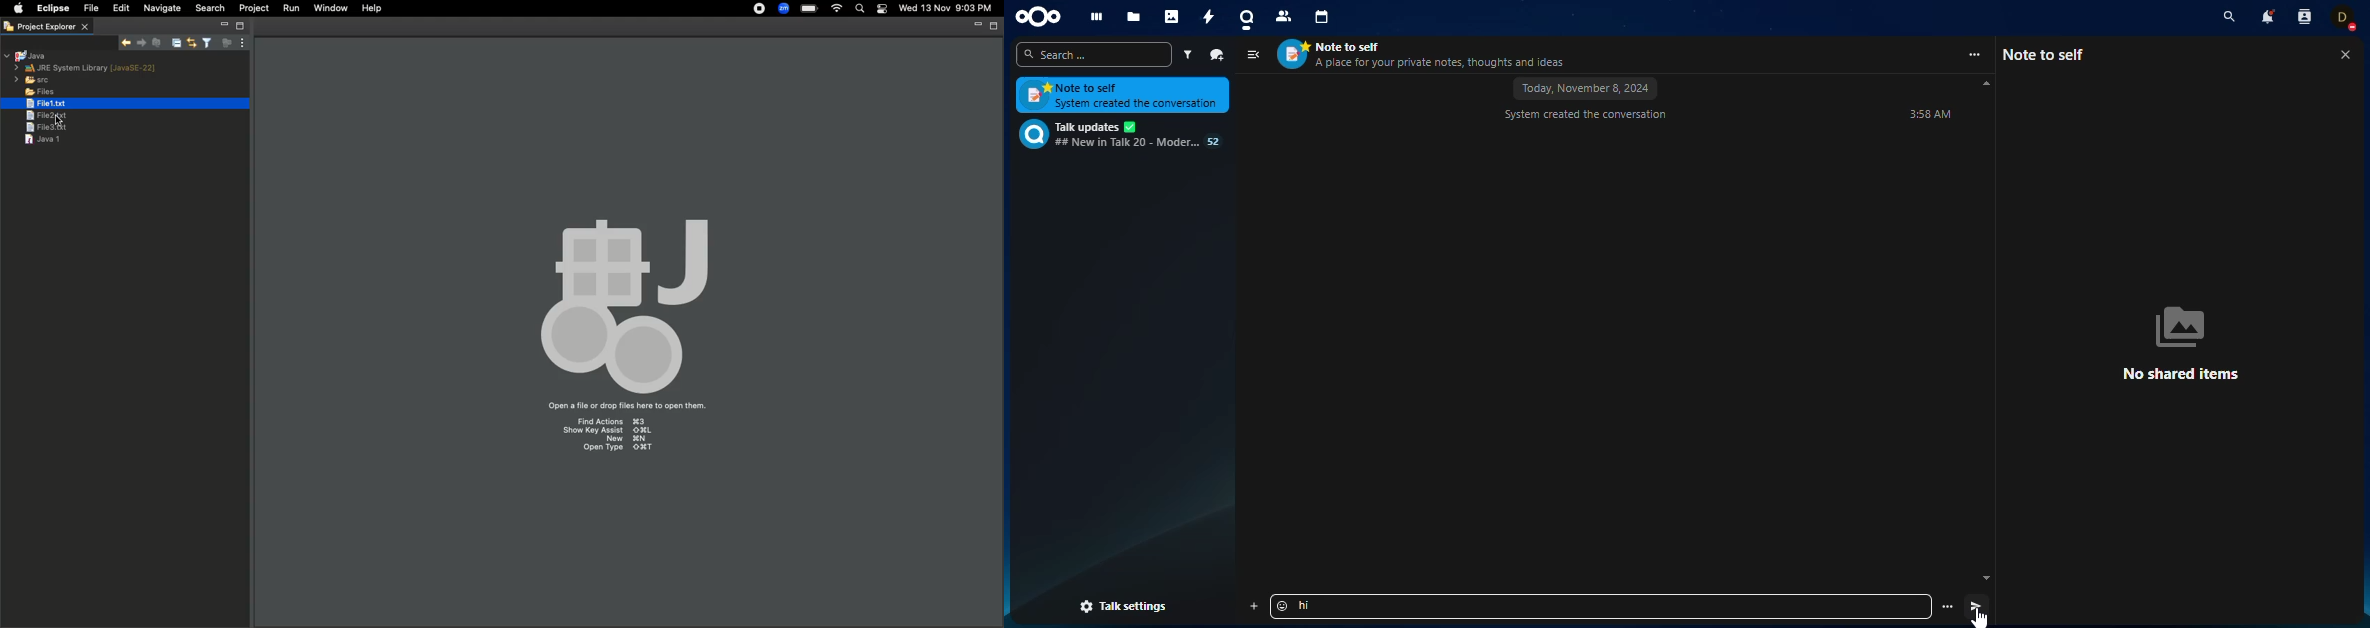 The height and width of the screenshot is (644, 2380). Describe the element at coordinates (1975, 55) in the screenshot. I see `more` at that location.